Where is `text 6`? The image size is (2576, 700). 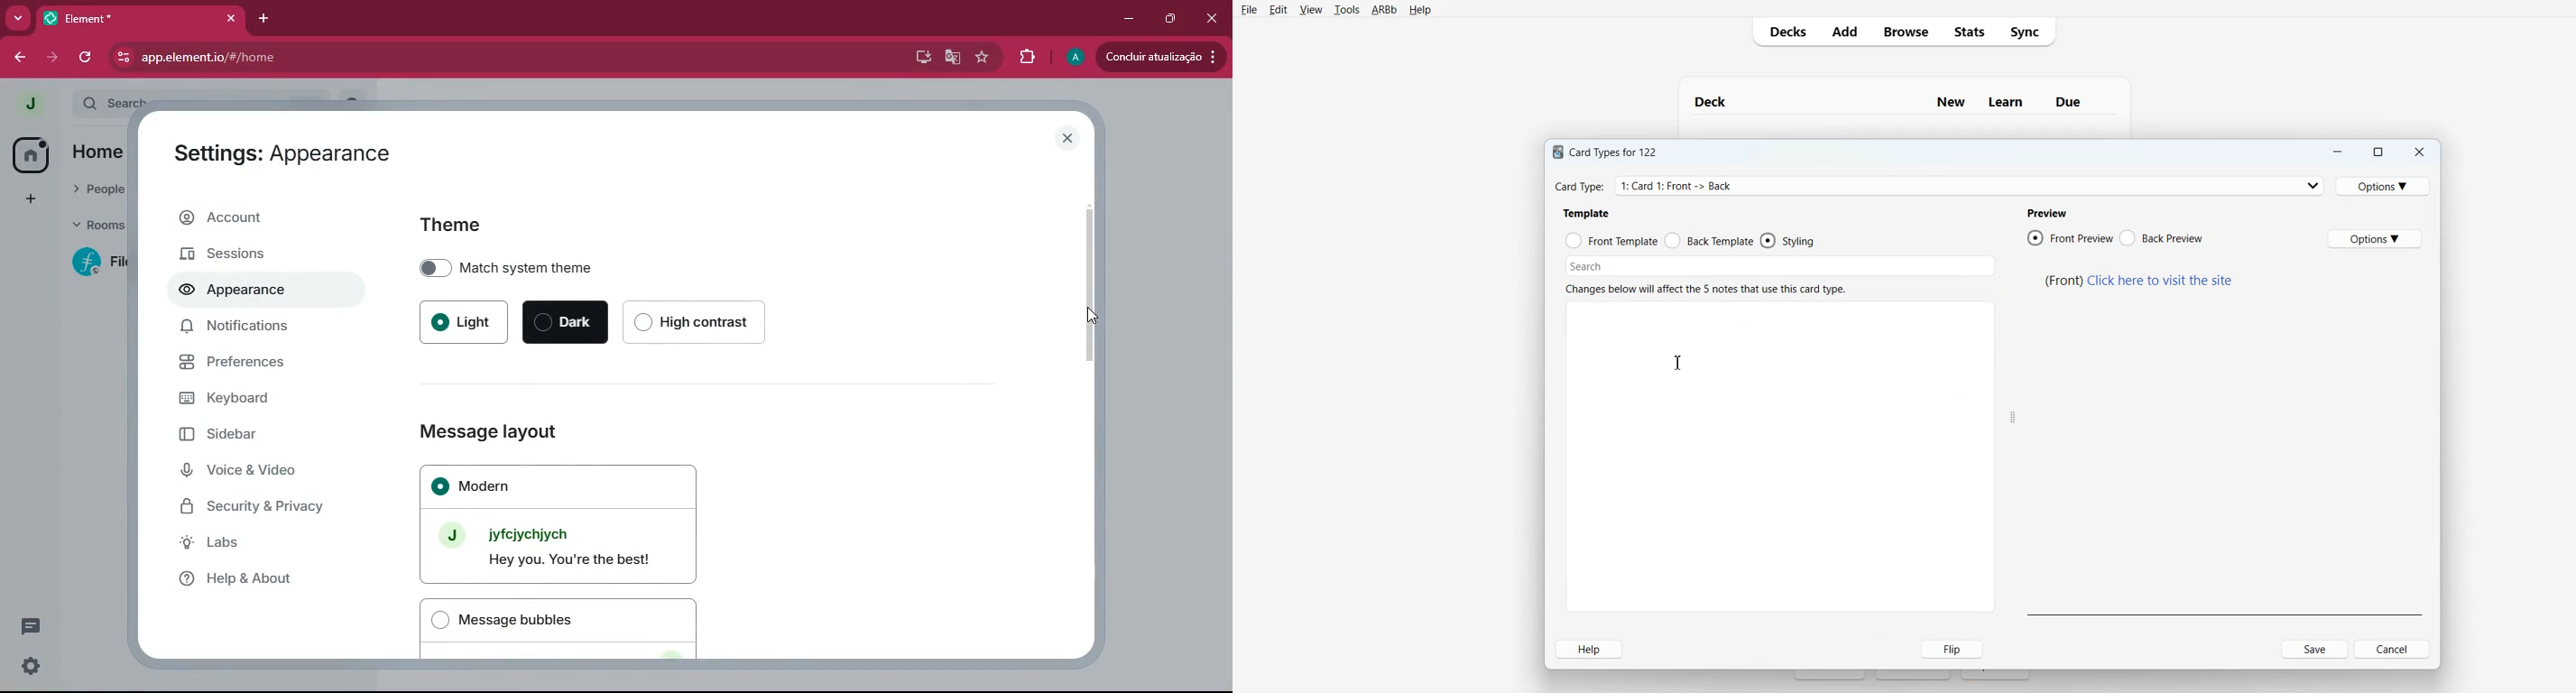
text 6 is located at coordinates (1708, 288).